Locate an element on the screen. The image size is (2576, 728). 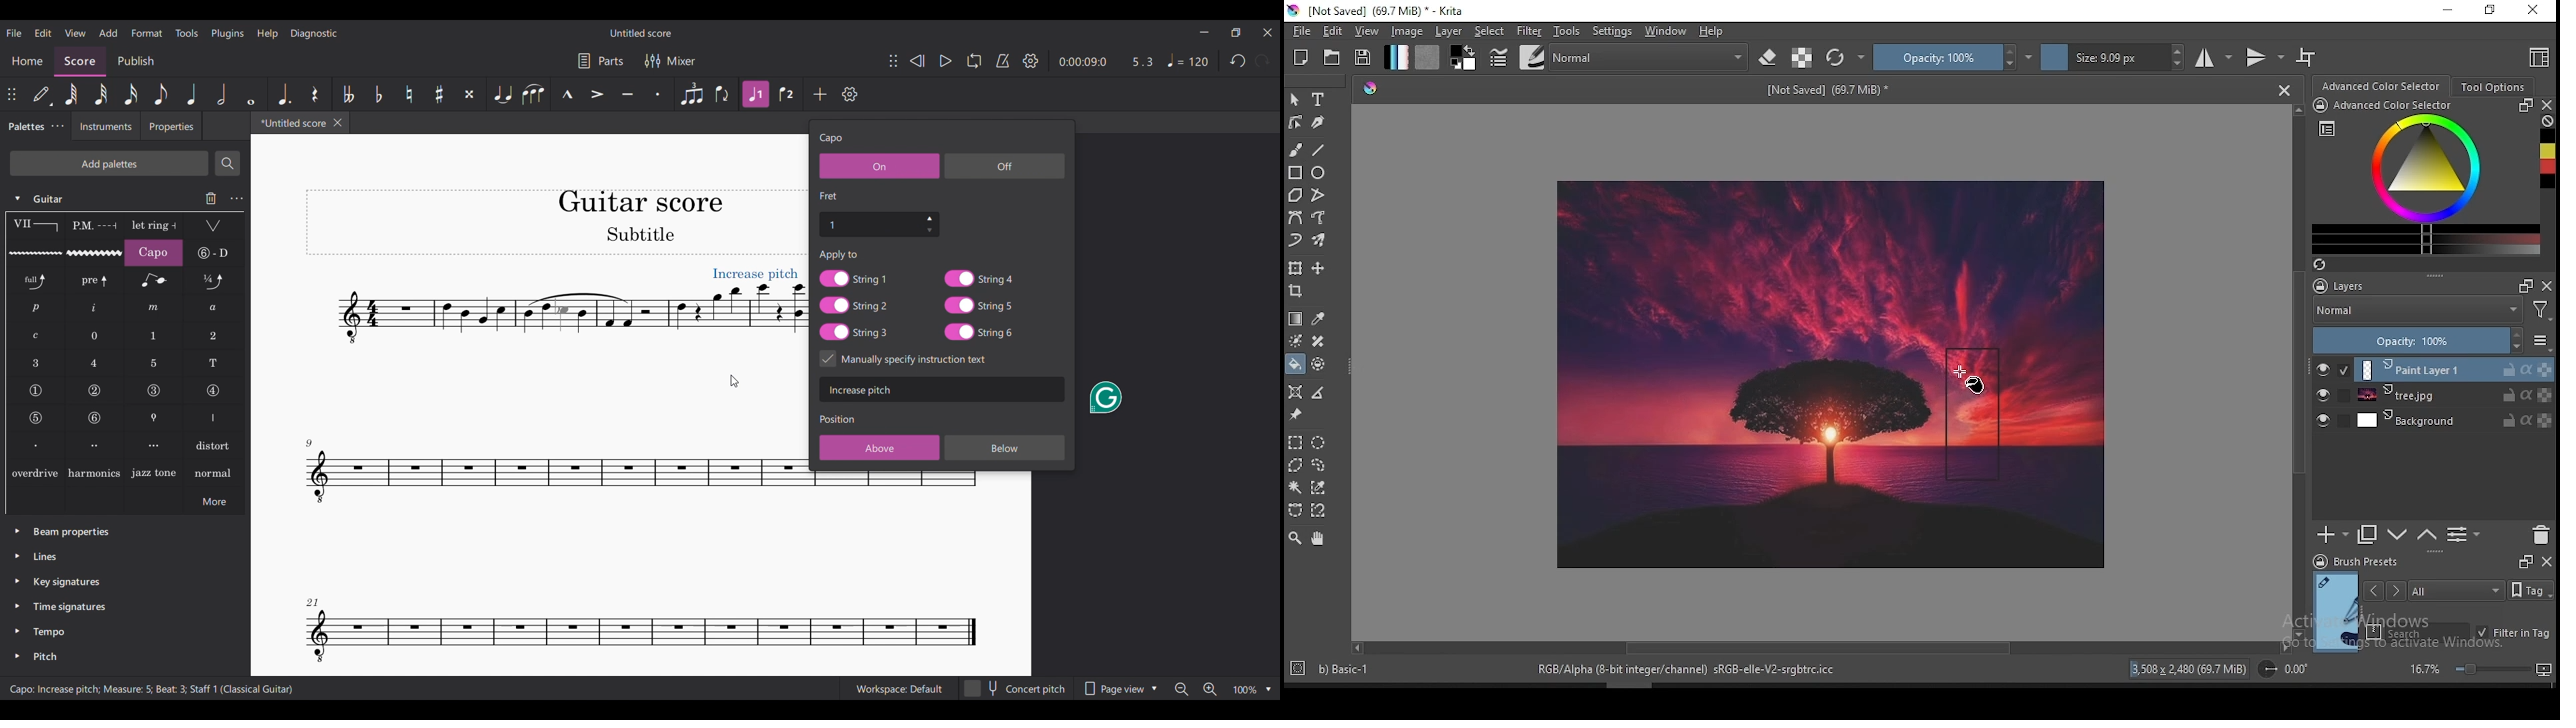
LH guitar fingering 3 is located at coordinates (35, 363).